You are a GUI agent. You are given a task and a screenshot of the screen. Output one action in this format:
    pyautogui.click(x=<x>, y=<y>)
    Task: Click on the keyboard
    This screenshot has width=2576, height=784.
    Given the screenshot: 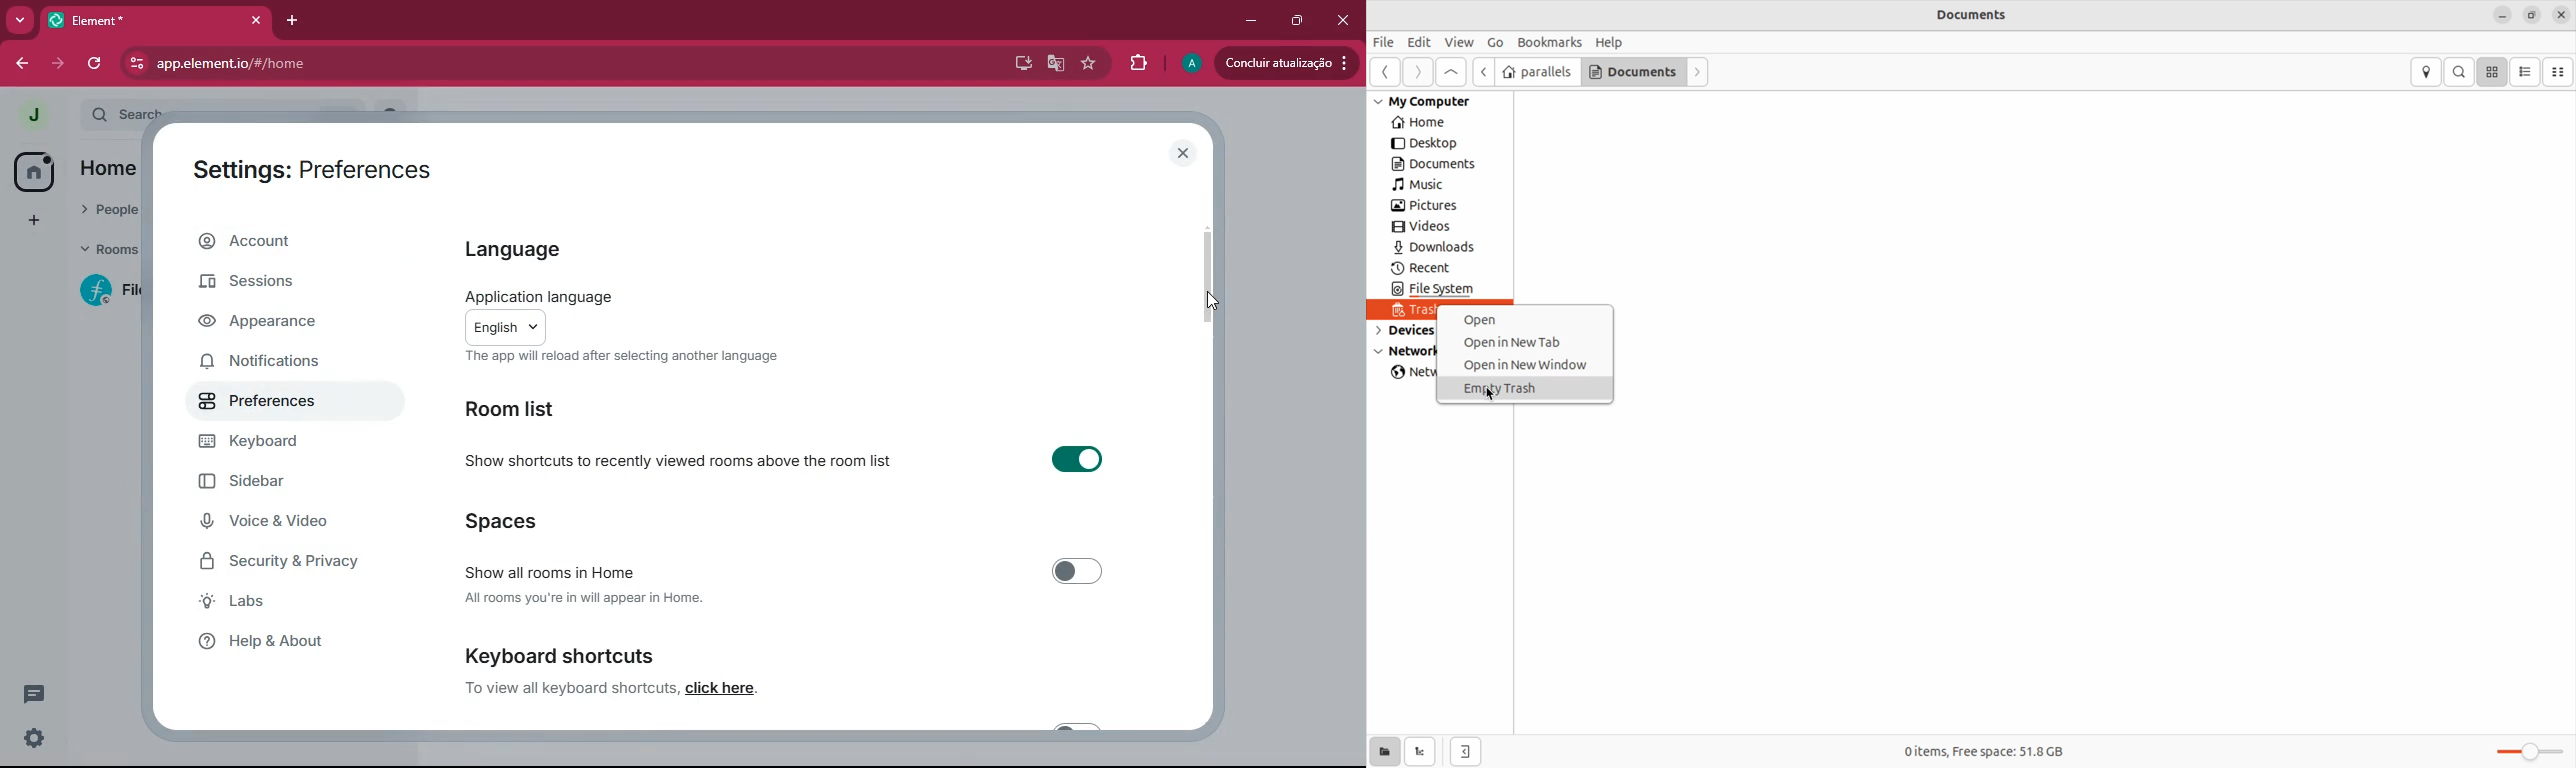 What is the action you would take?
    pyautogui.click(x=283, y=445)
    